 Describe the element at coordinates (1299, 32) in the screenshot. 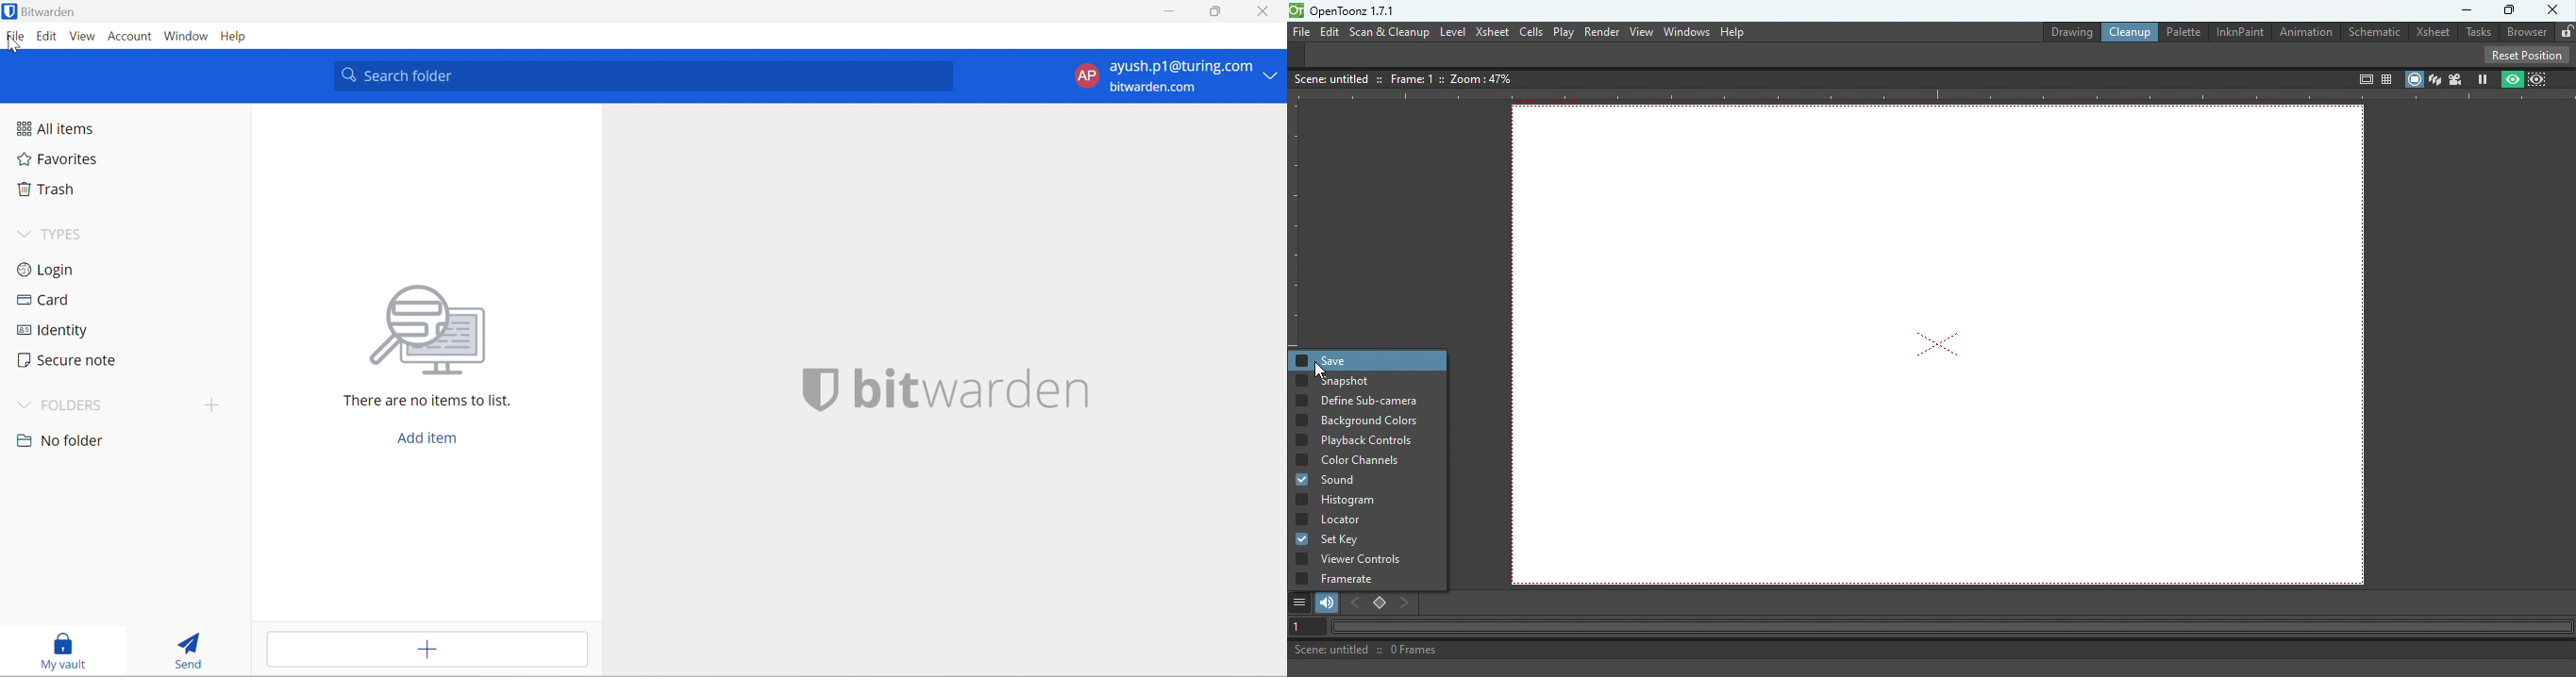

I see `File` at that location.